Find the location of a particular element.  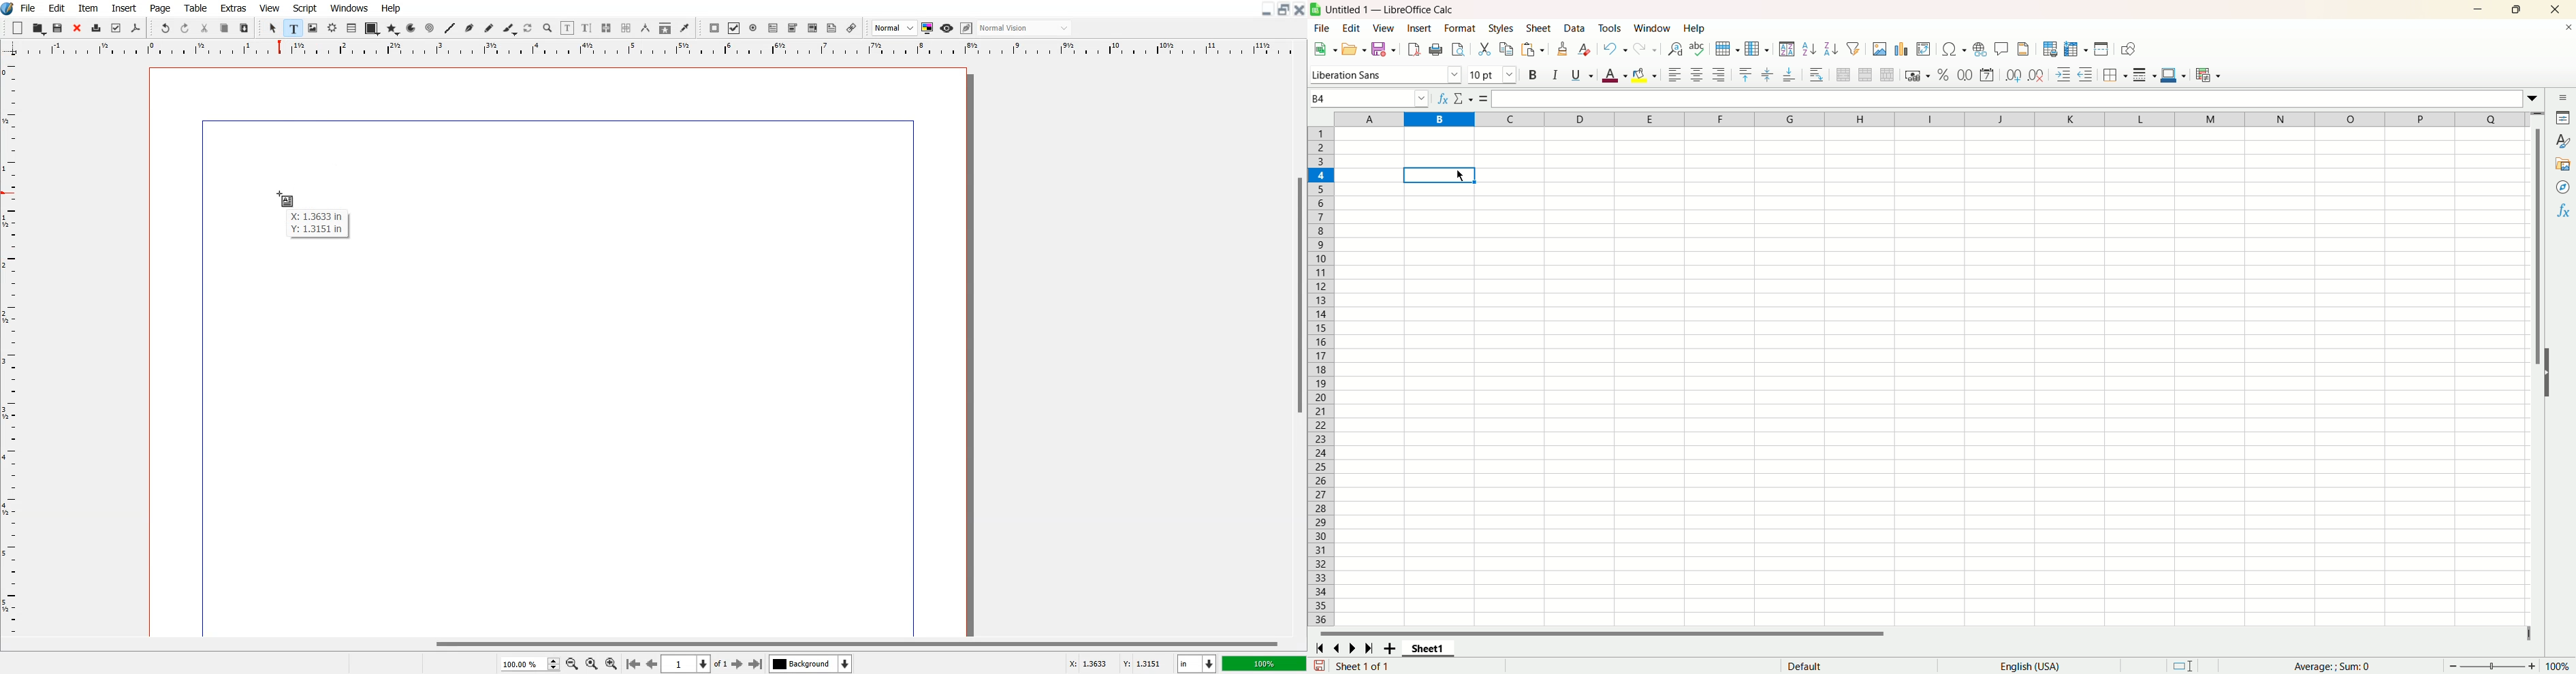

text language is located at coordinates (2029, 667).